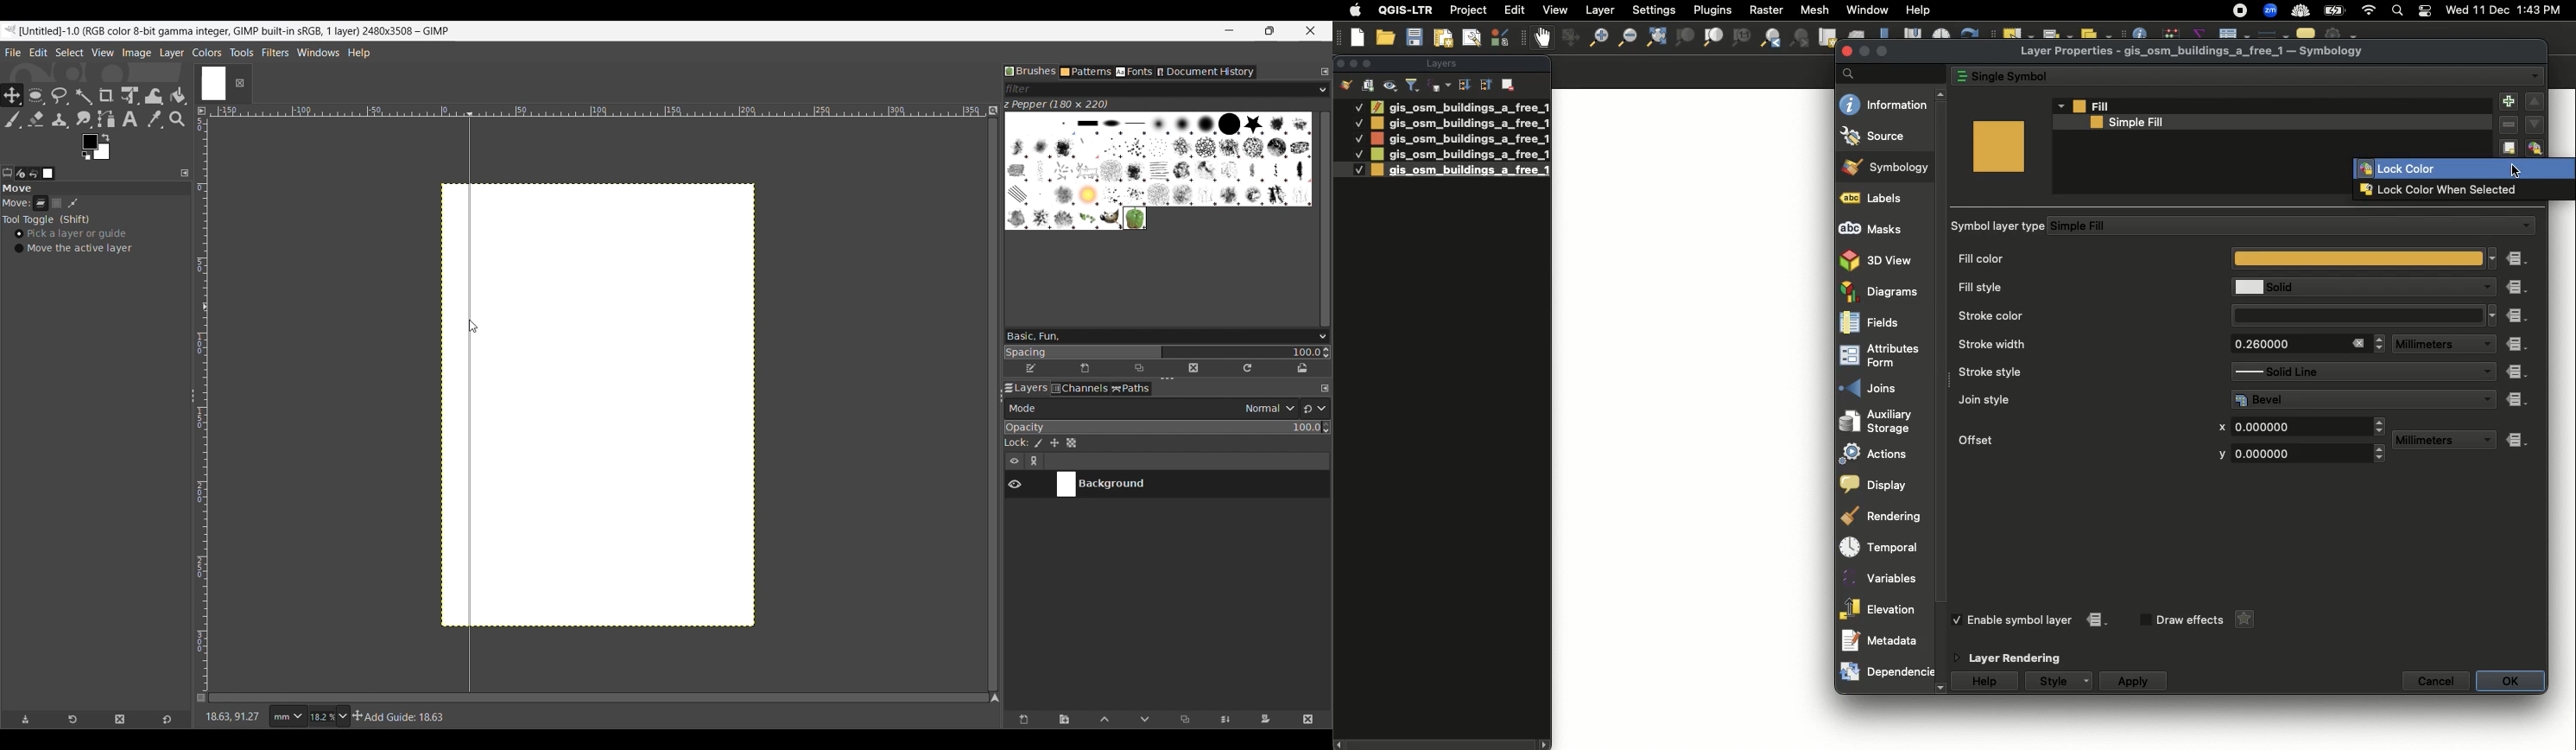  What do you see at coordinates (2358, 343) in the screenshot?
I see `Close` at bounding box center [2358, 343].